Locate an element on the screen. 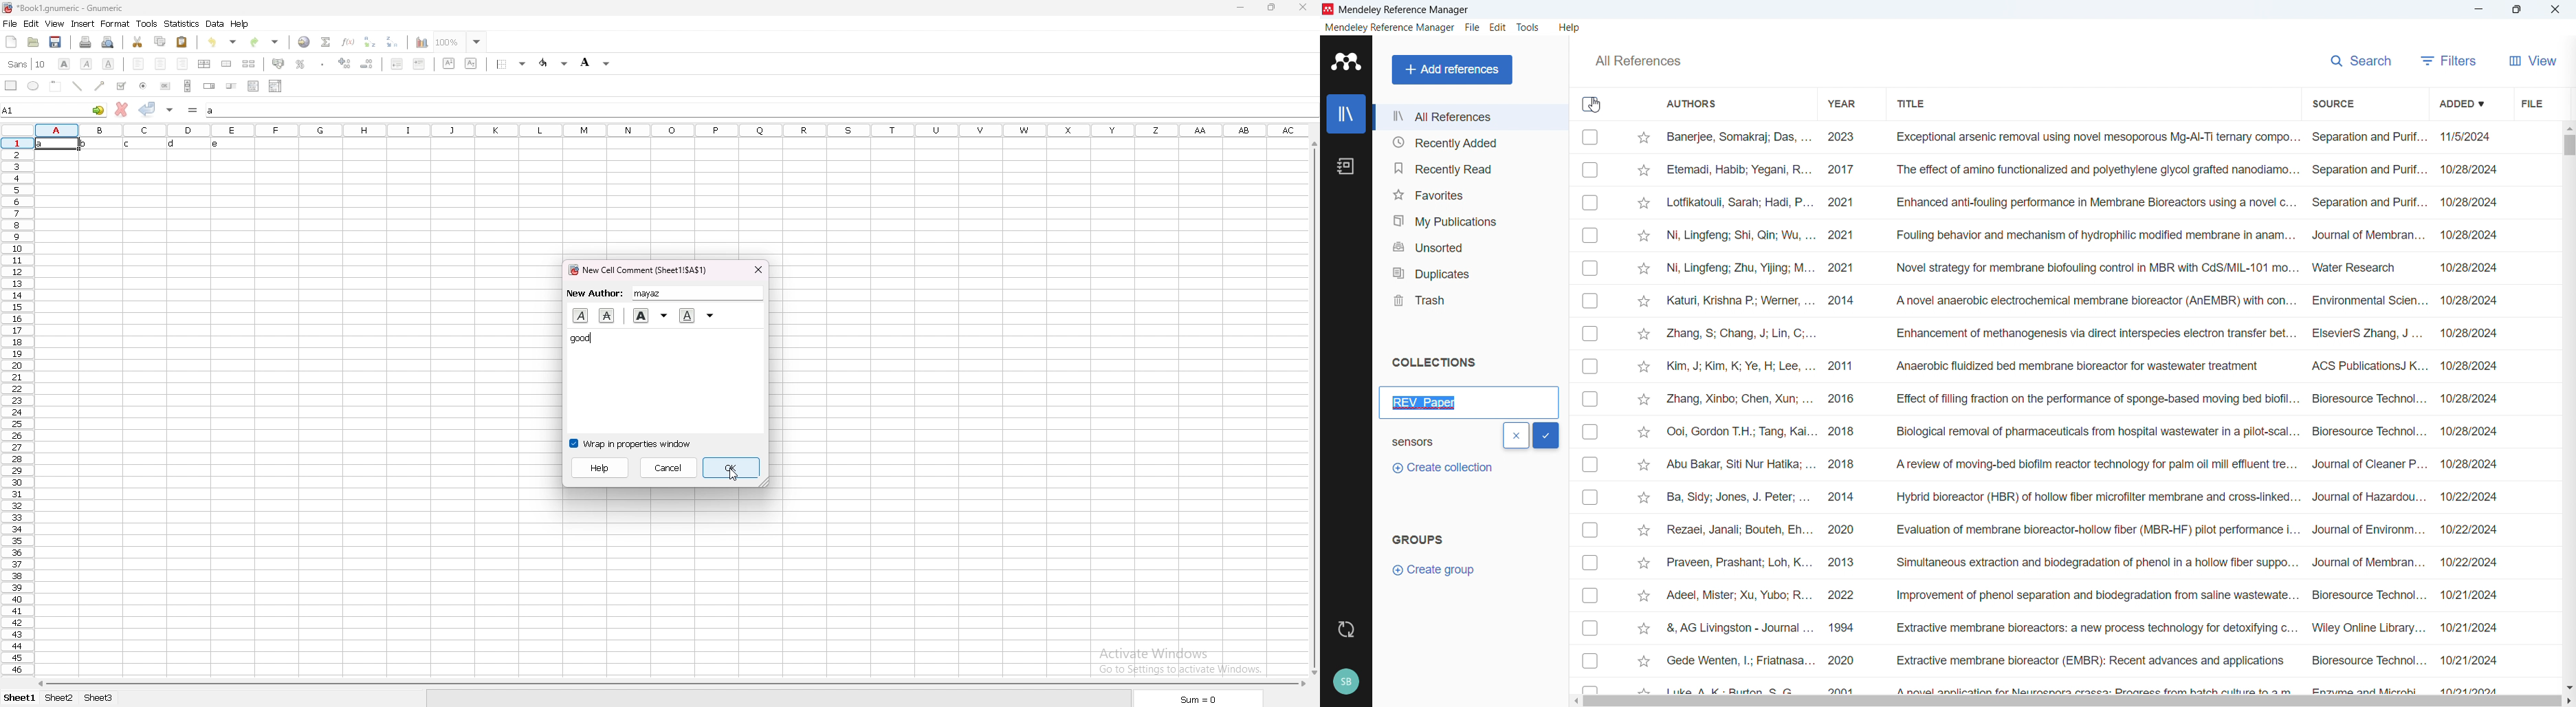 The width and height of the screenshot is (2576, 728). right align is located at coordinates (183, 64).